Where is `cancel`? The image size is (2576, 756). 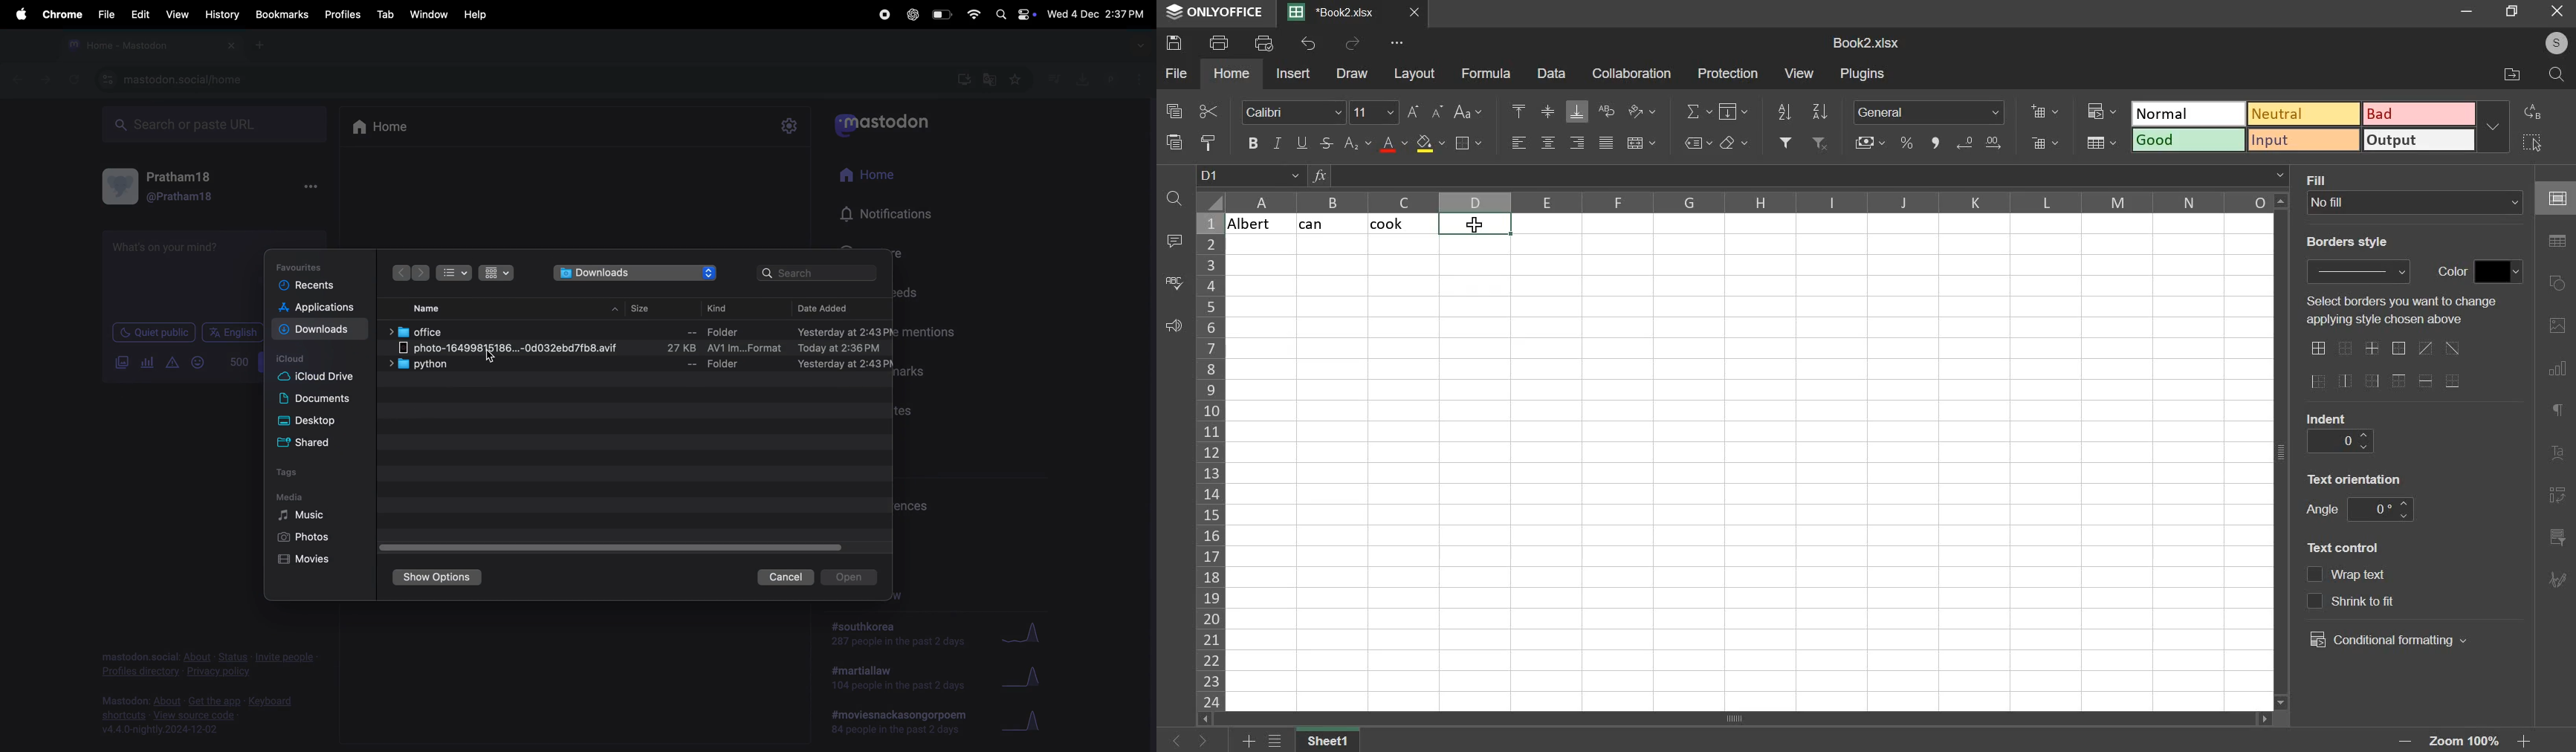
cancel is located at coordinates (786, 577).